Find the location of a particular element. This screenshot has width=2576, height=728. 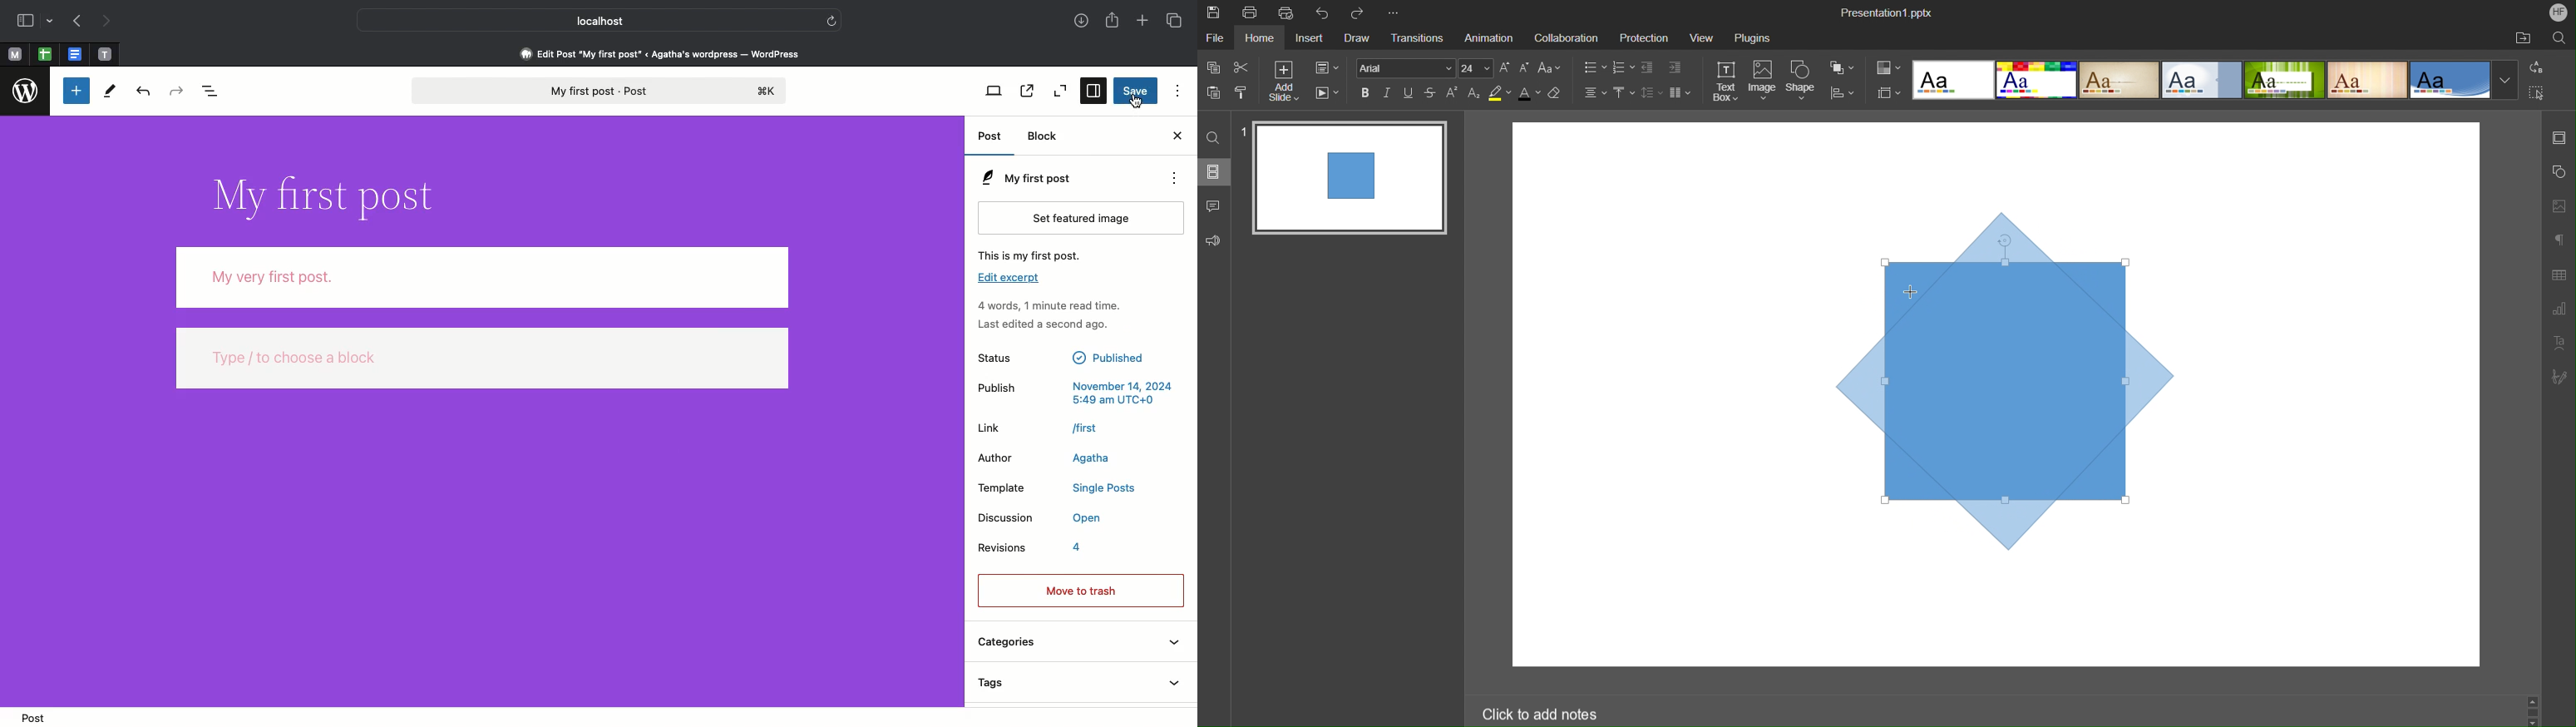

Edit Post "My first post” « Agatha's wordpress — WordPress is located at coordinates (665, 53).